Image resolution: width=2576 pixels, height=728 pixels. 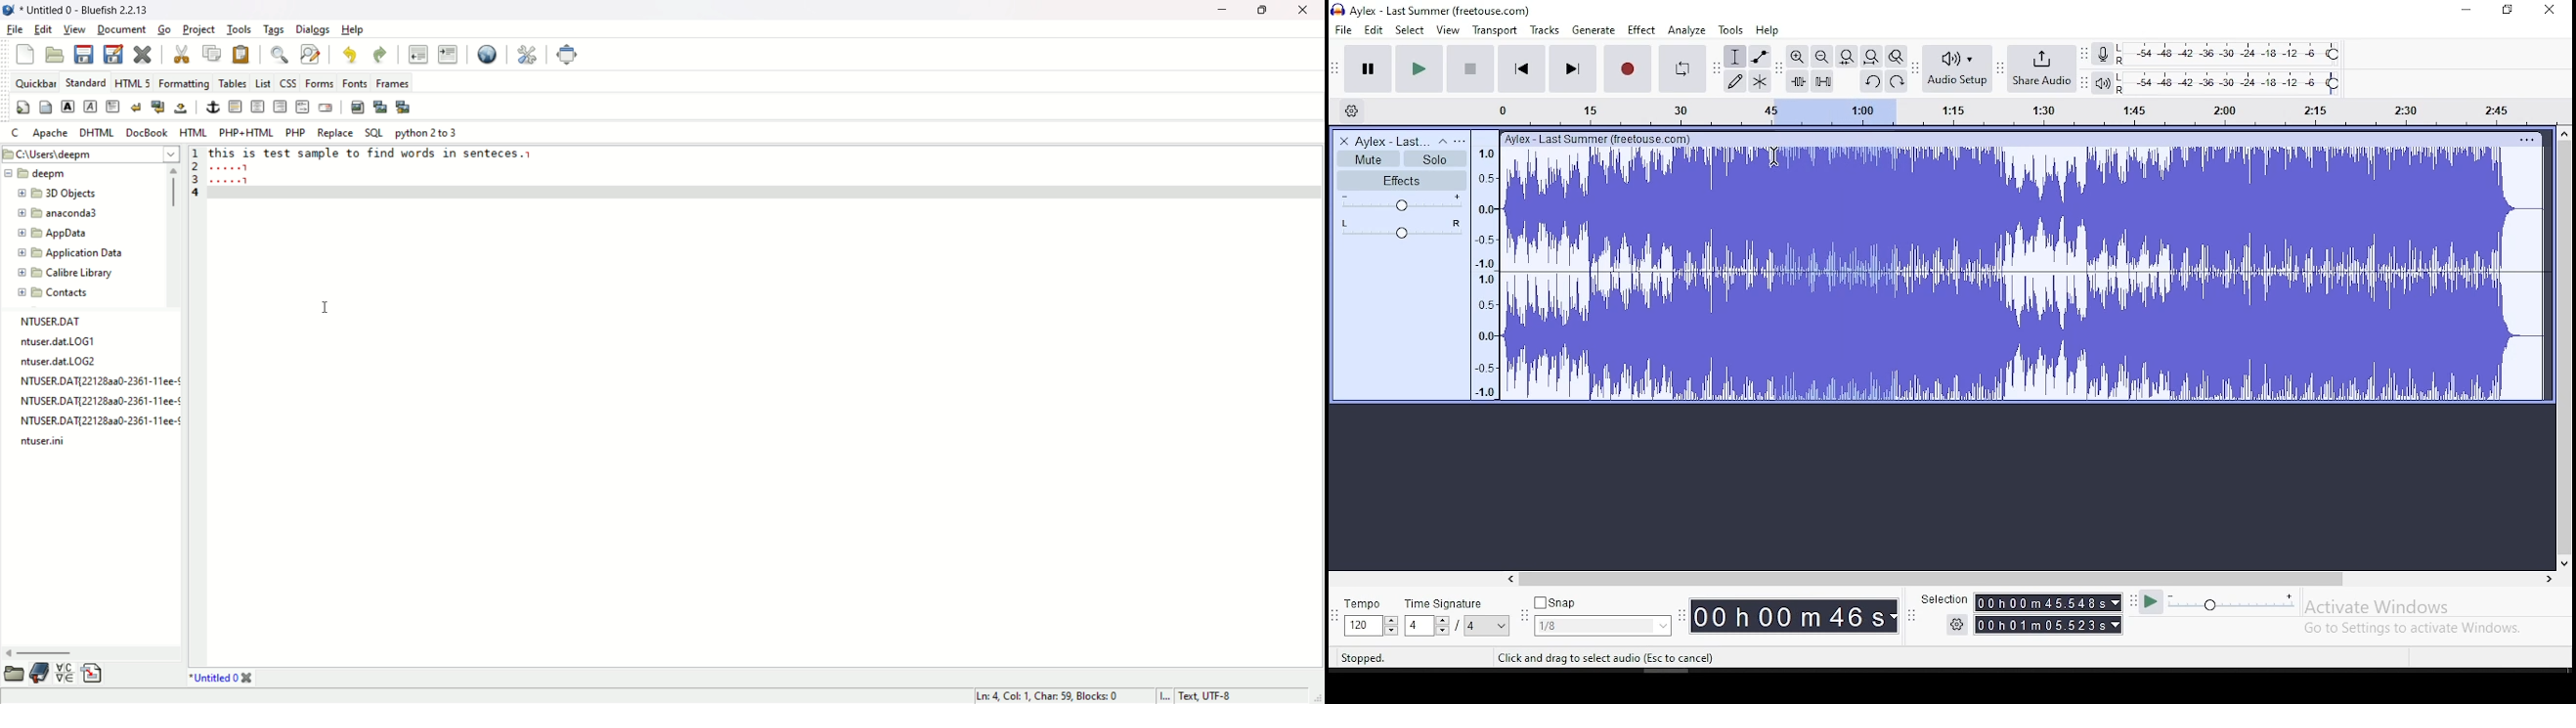 What do you see at coordinates (2236, 53) in the screenshot?
I see `recording level` at bounding box center [2236, 53].